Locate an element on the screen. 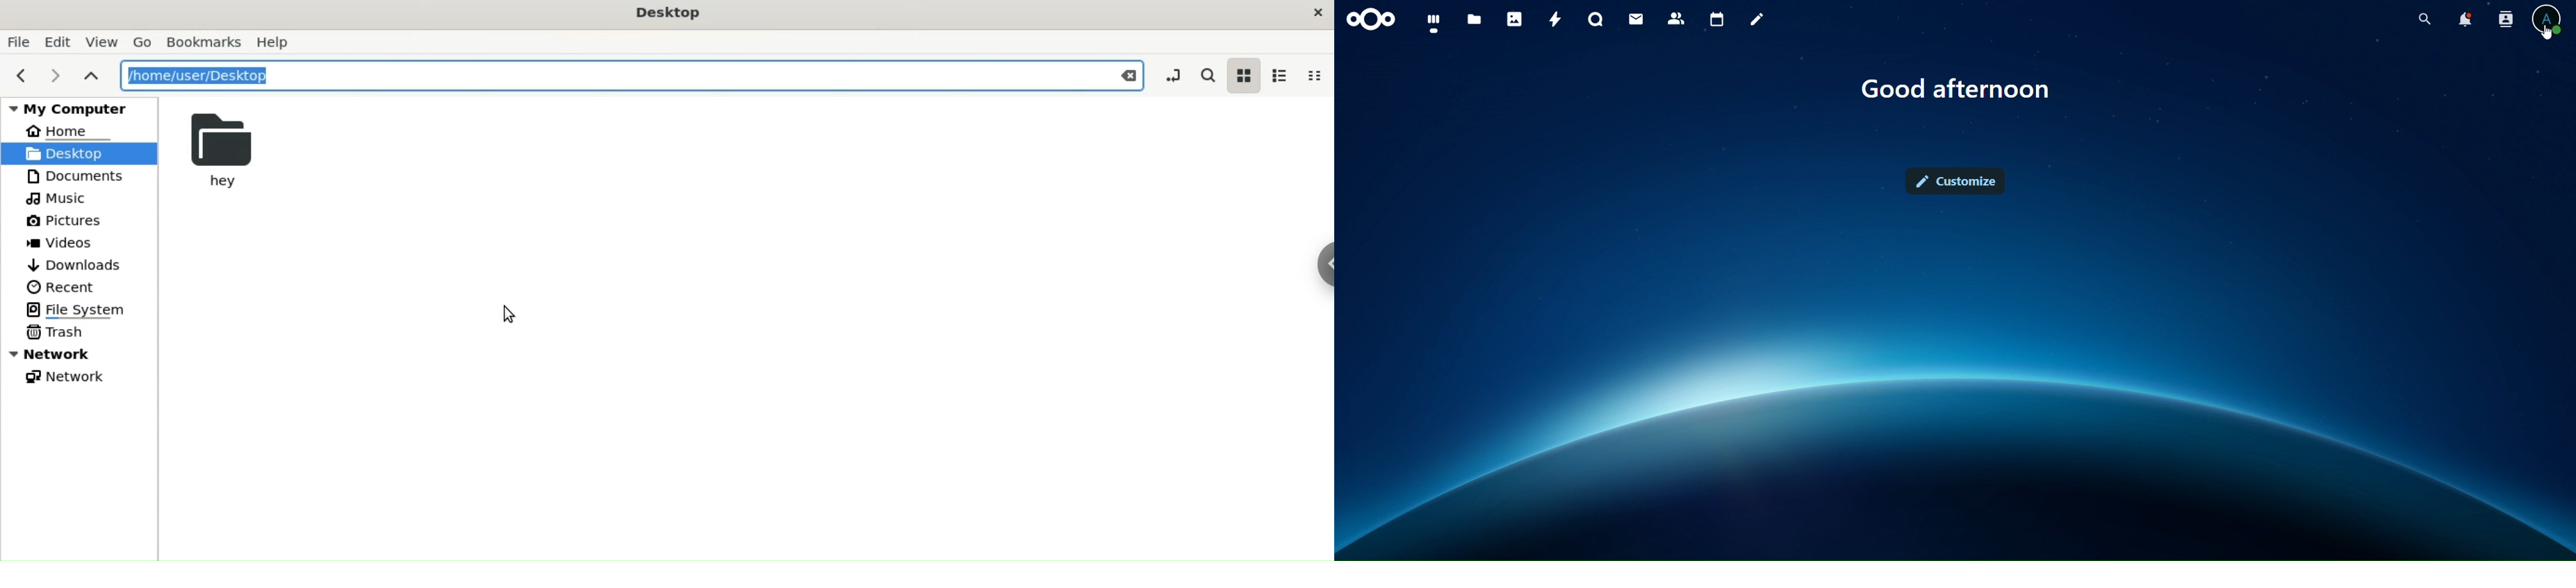 This screenshot has height=588, width=2576. search is located at coordinates (2424, 19).